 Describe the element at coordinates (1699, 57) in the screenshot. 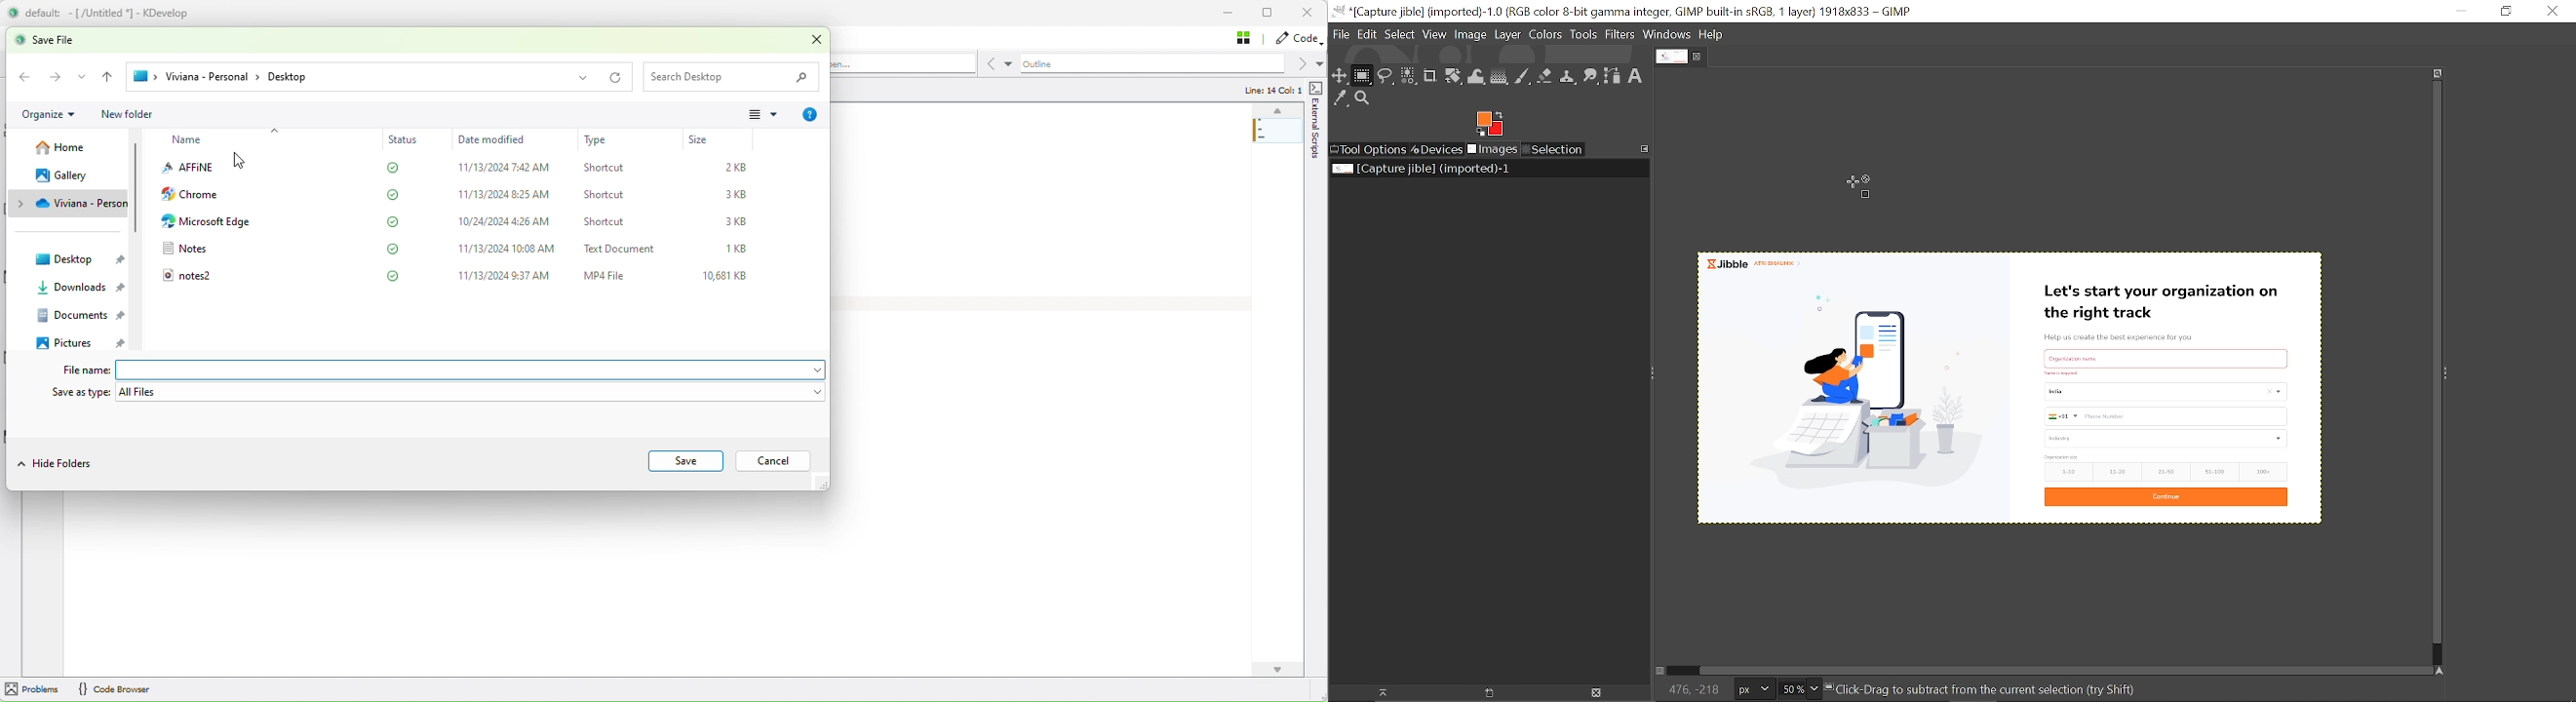

I see `Close tab` at that location.